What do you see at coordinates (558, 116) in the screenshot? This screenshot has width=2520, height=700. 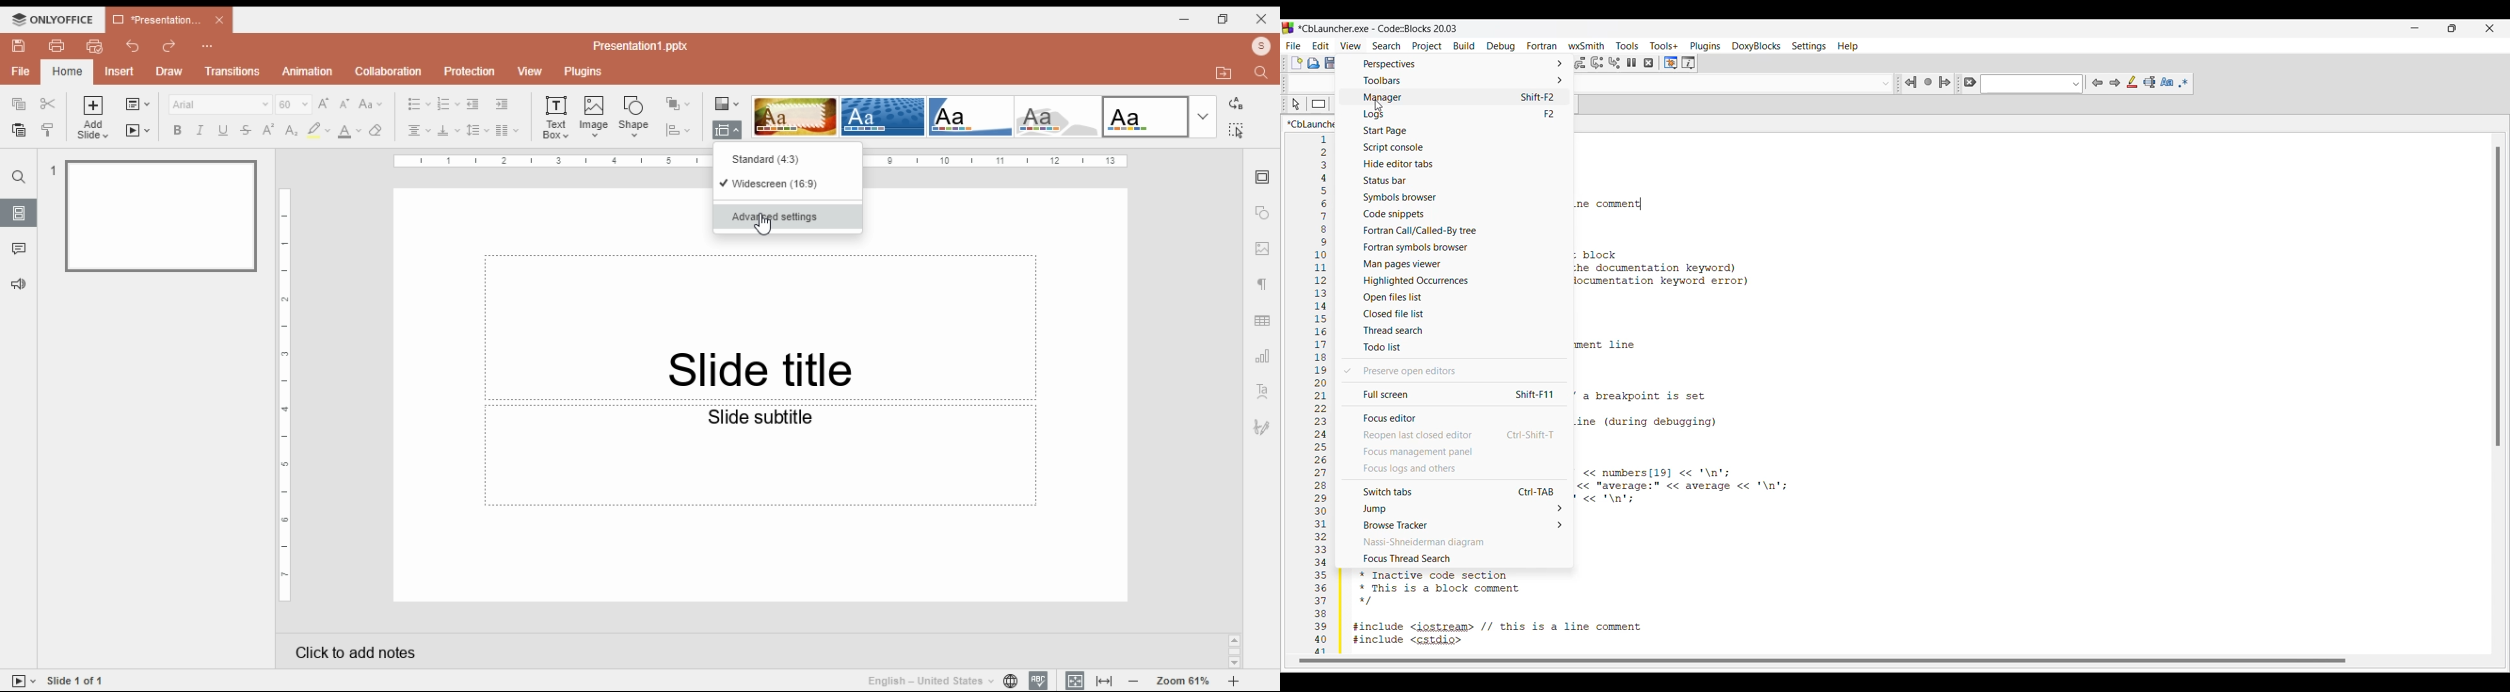 I see `text box` at bounding box center [558, 116].